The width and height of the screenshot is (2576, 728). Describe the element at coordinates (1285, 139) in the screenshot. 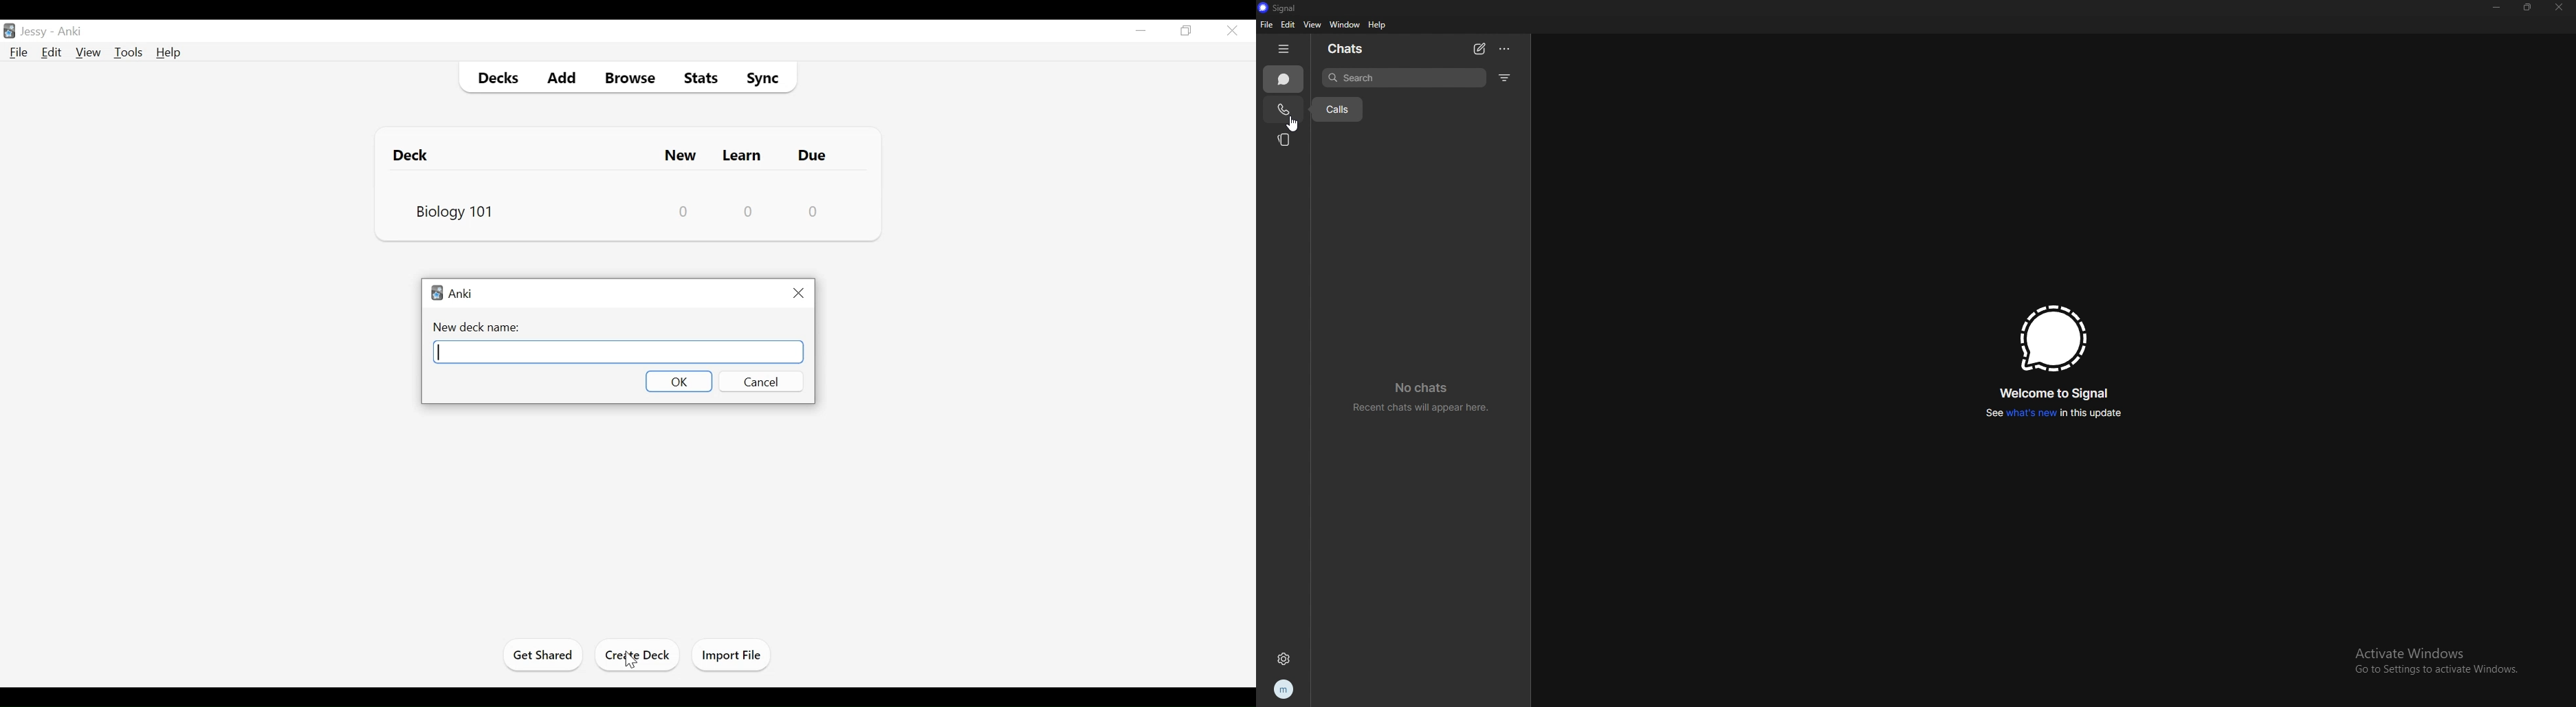

I see `stories` at that location.